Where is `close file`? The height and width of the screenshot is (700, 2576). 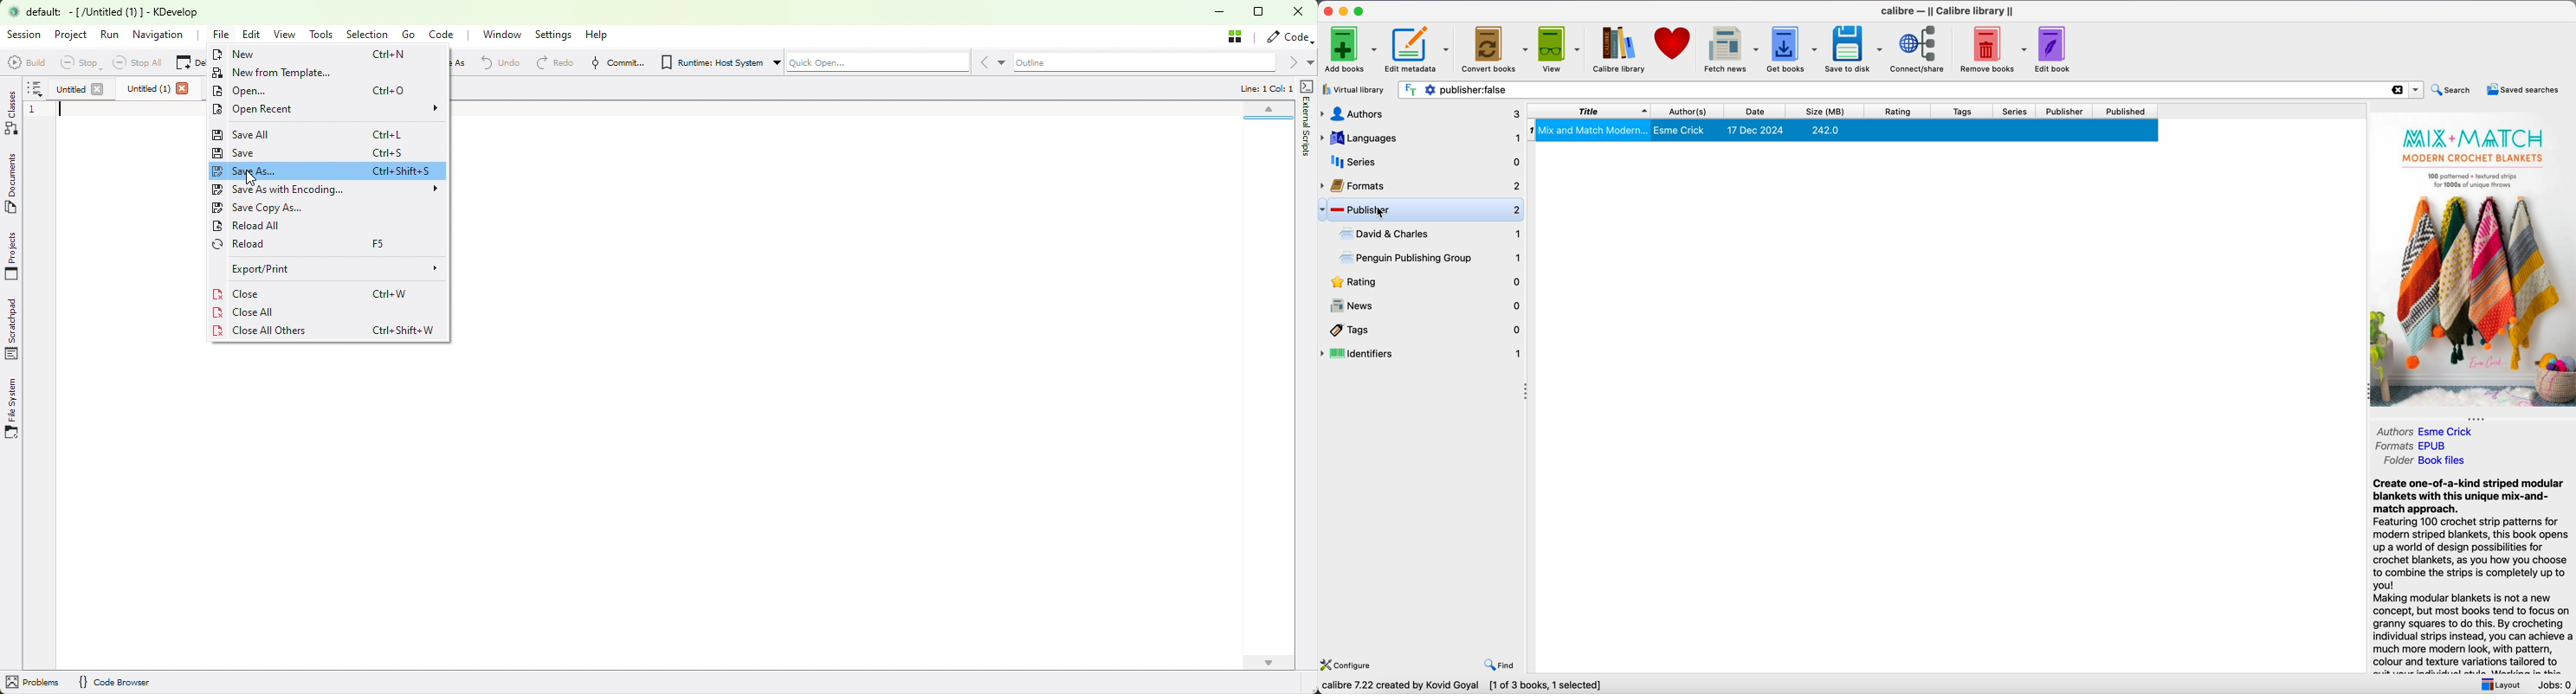 close file is located at coordinates (184, 89).